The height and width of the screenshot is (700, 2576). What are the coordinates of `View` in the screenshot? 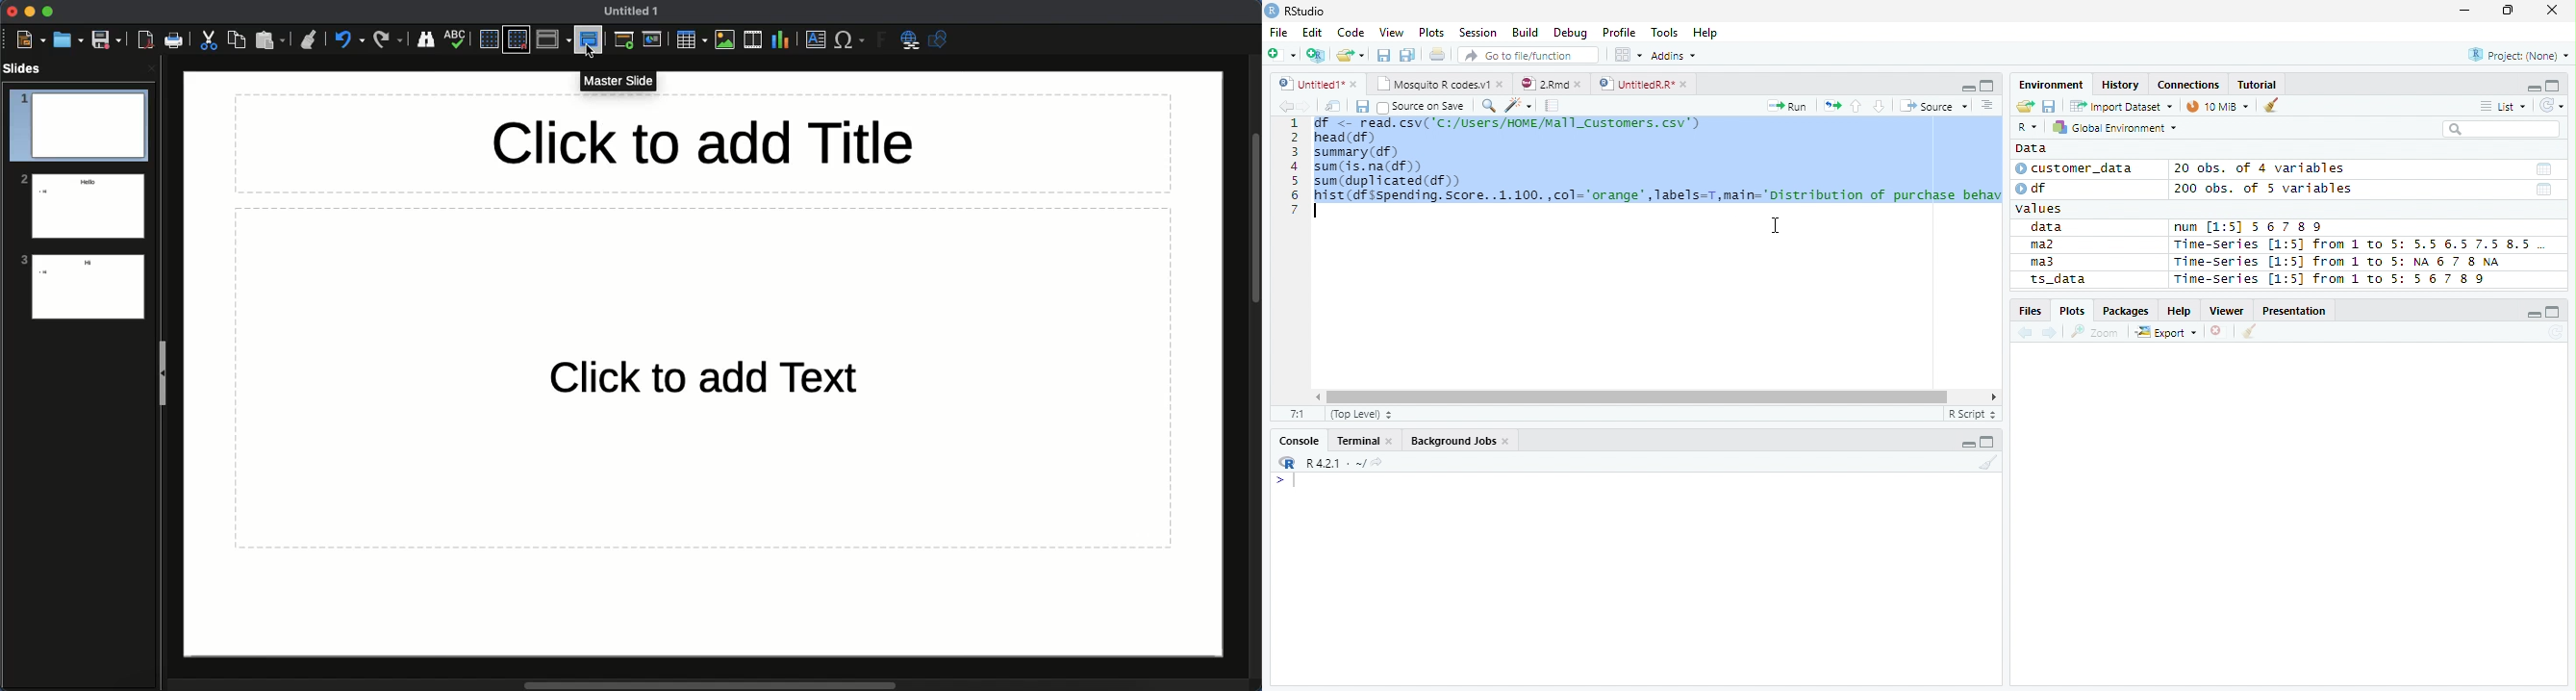 It's located at (1393, 32).